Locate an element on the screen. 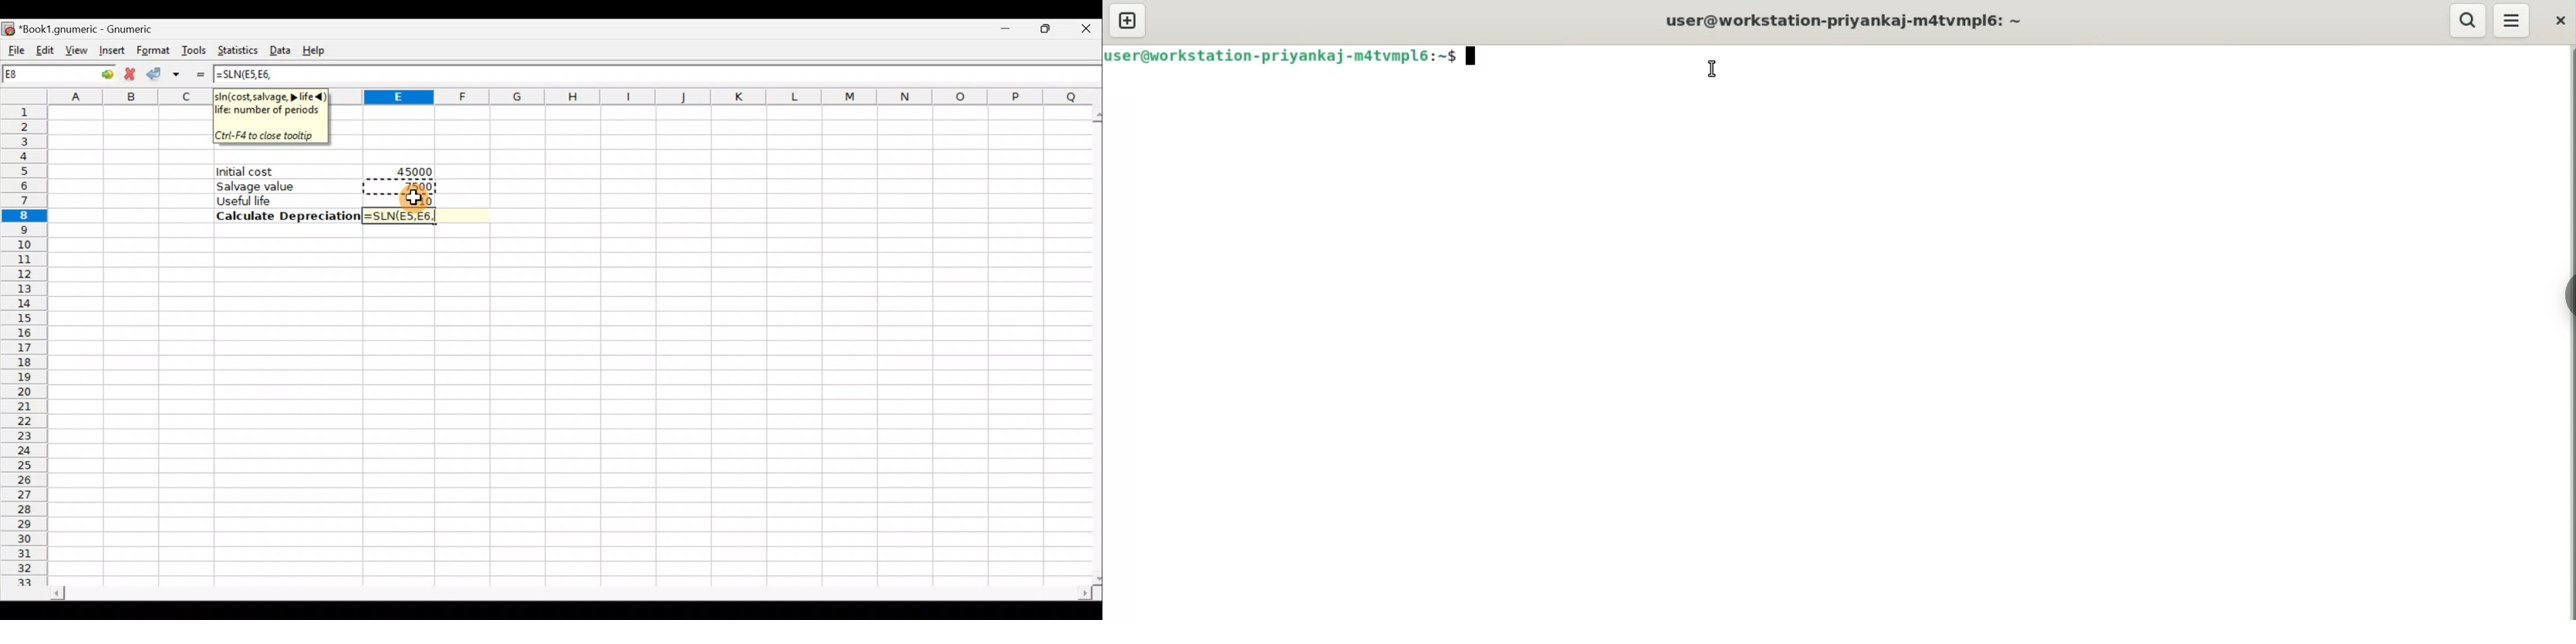  Tools is located at coordinates (195, 49).